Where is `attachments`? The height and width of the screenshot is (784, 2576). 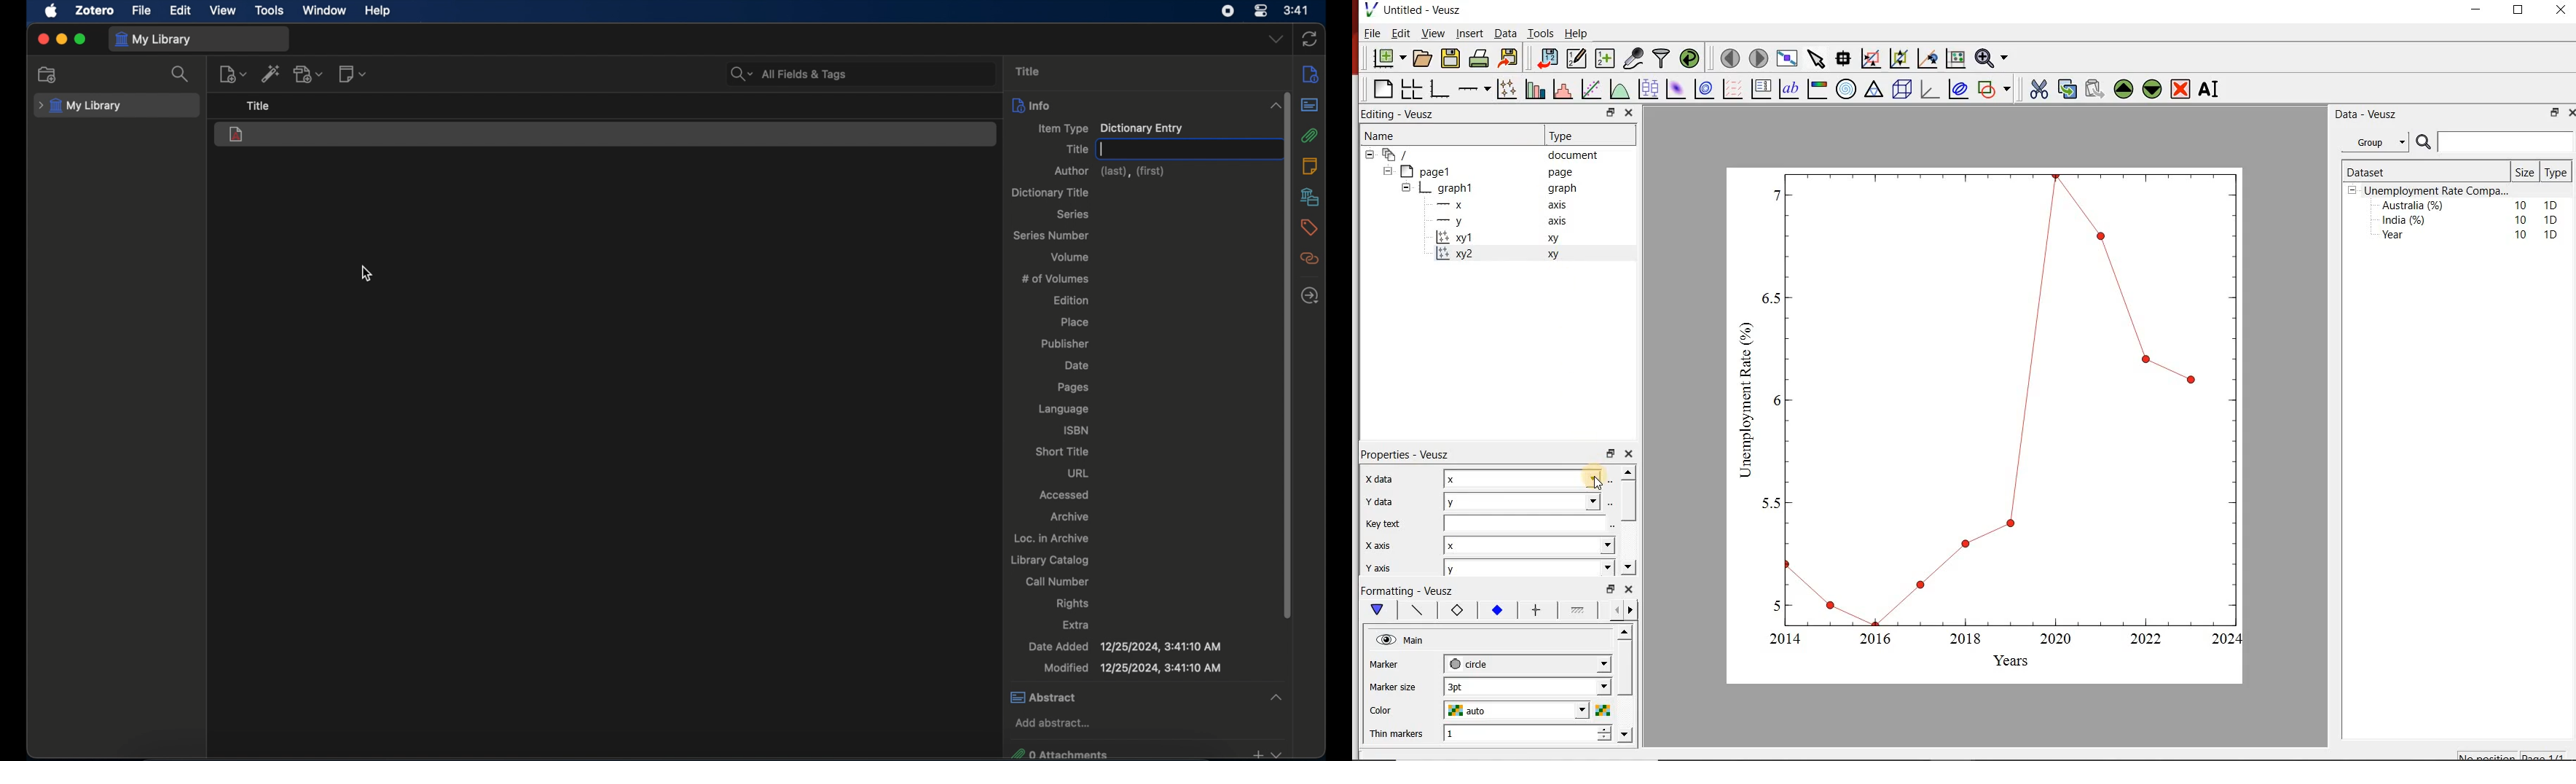
attachments is located at coordinates (1311, 136).